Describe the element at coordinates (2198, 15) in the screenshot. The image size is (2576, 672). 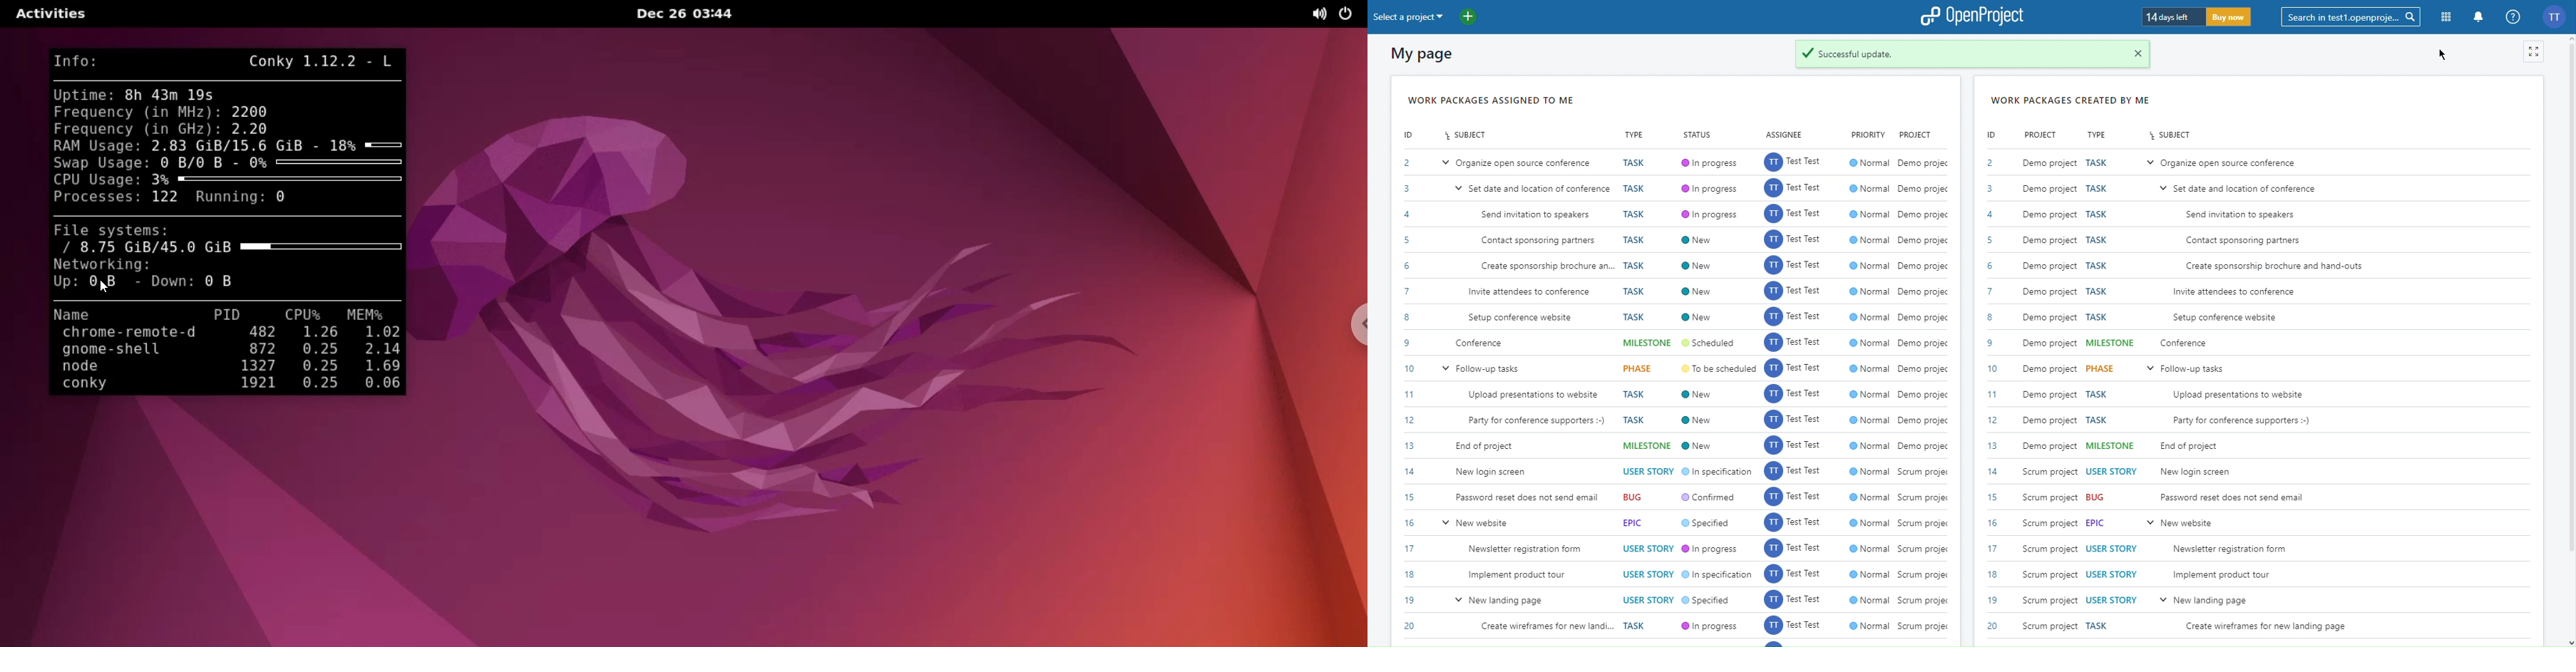
I see `Trial Timer` at that location.